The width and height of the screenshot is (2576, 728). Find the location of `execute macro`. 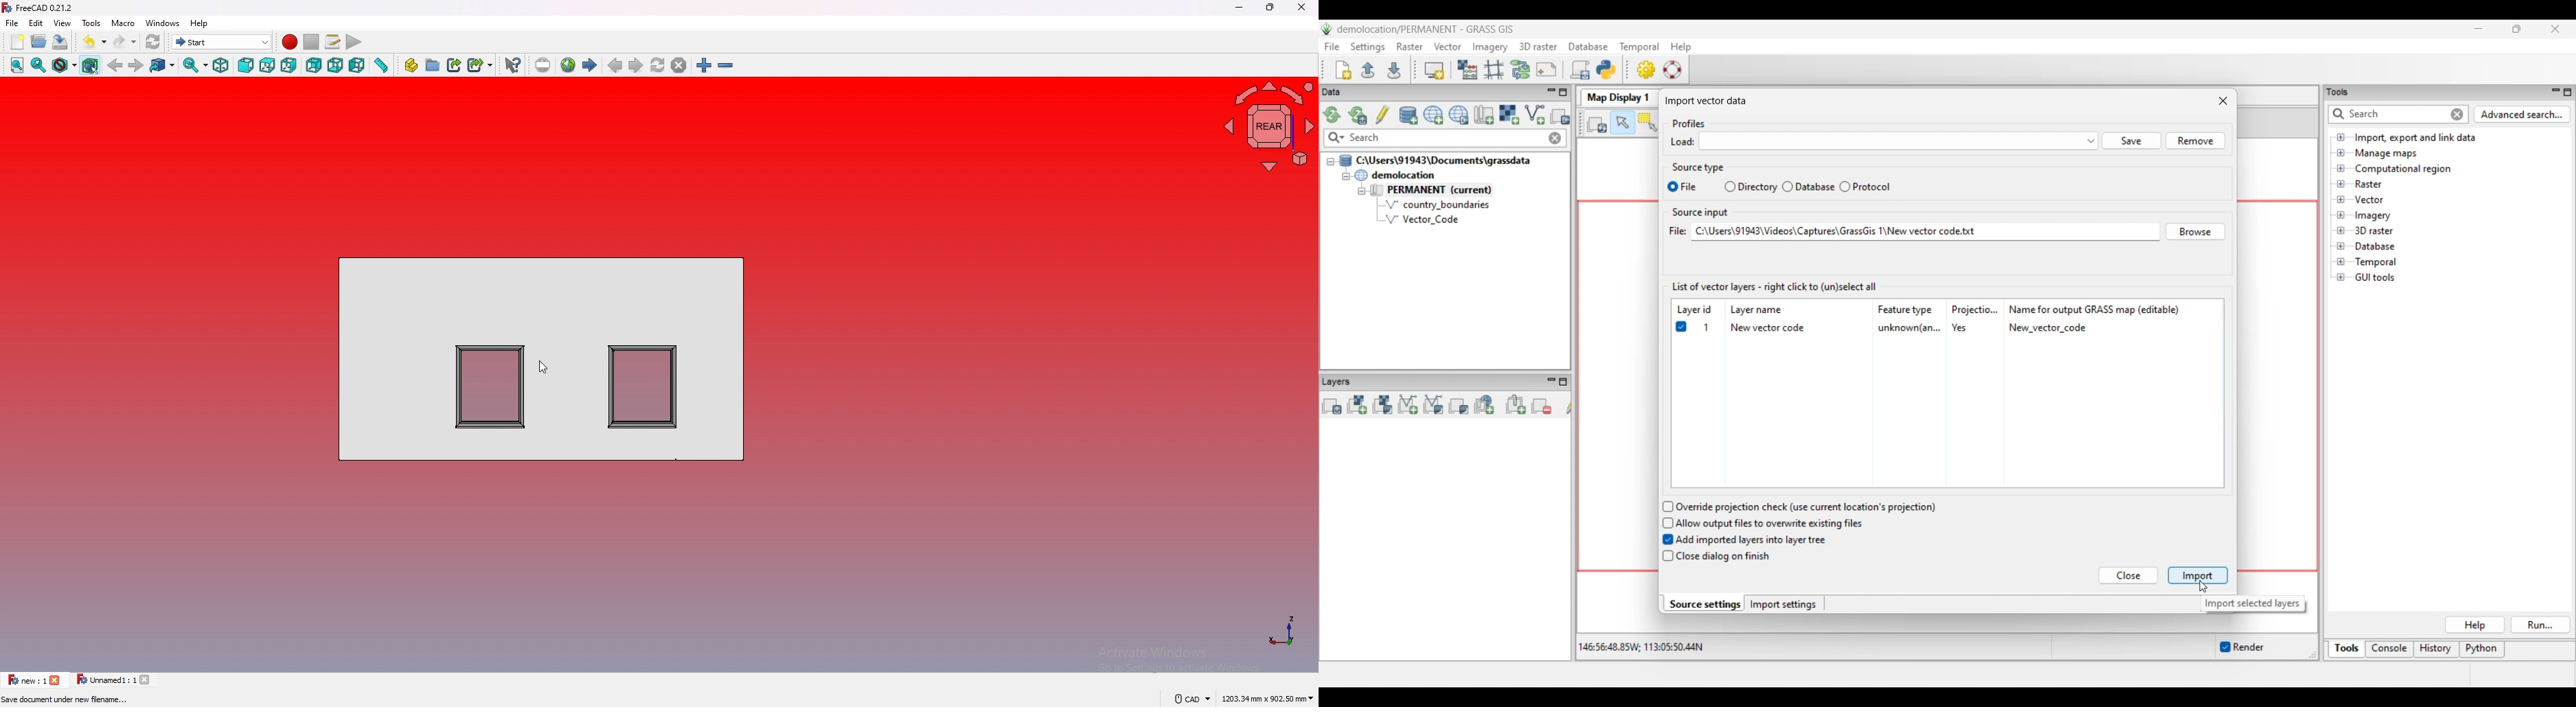

execute macro is located at coordinates (354, 43).